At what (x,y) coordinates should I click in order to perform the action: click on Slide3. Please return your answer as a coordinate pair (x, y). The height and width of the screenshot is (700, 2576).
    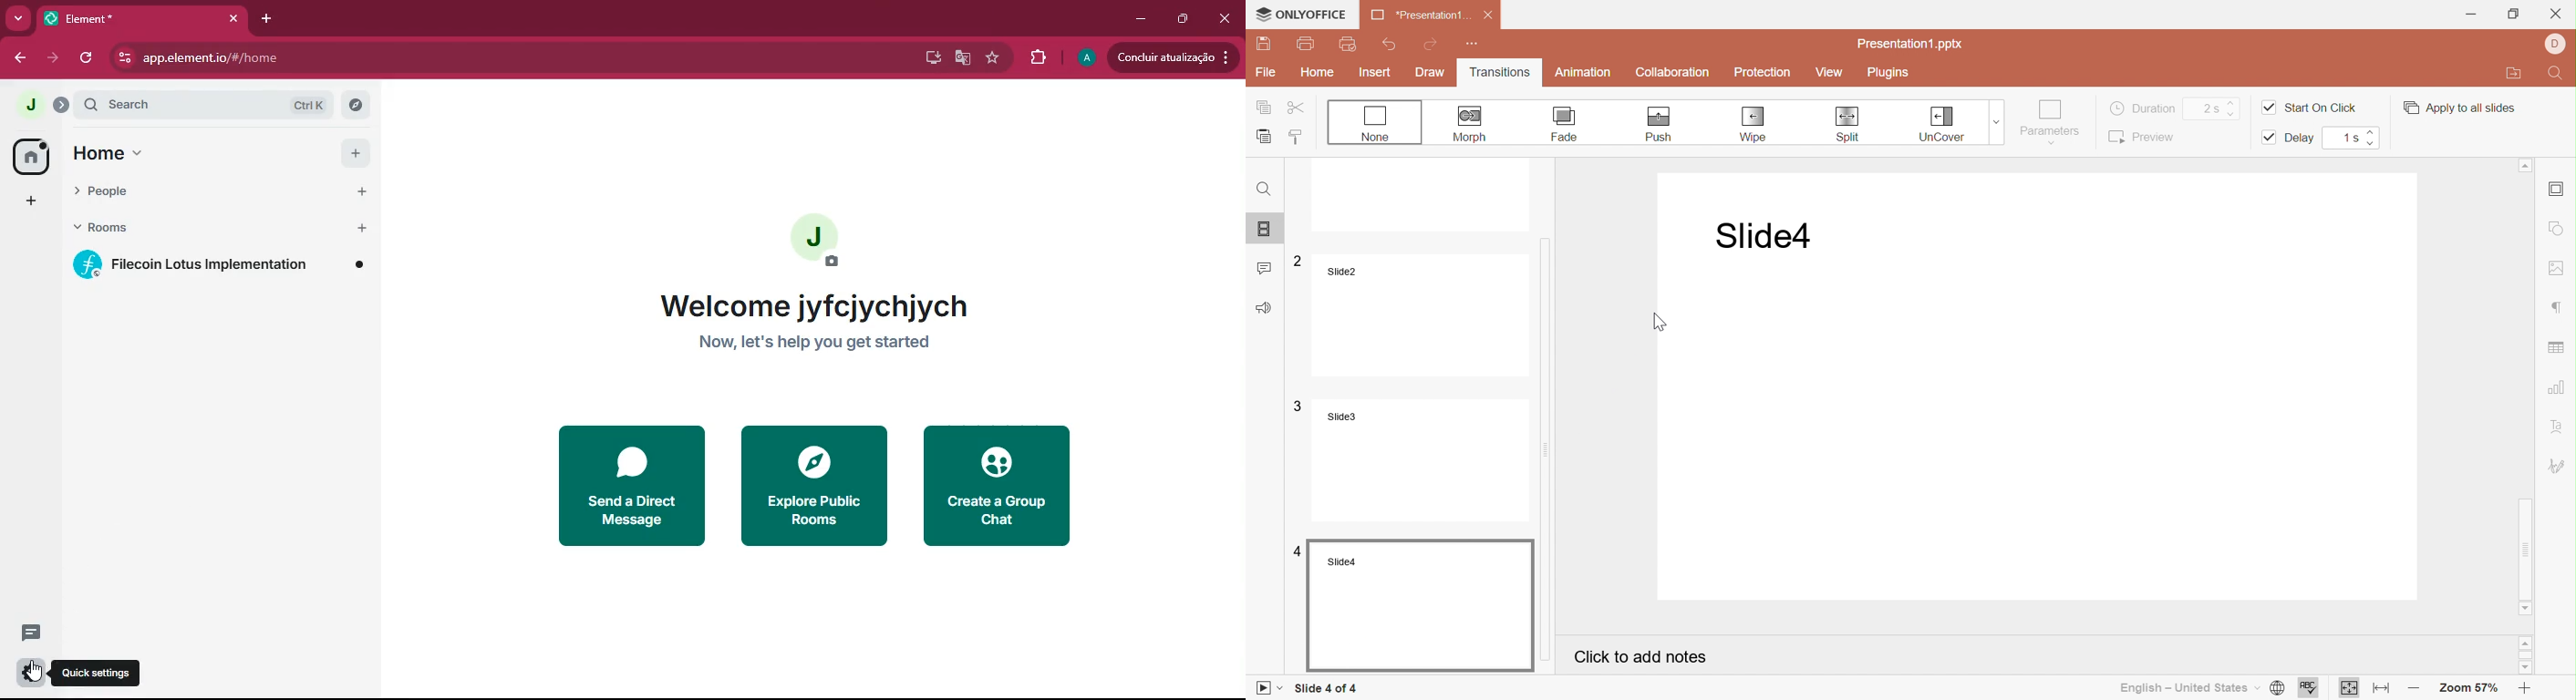
    Looking at the image, I should click on (1414, 462).